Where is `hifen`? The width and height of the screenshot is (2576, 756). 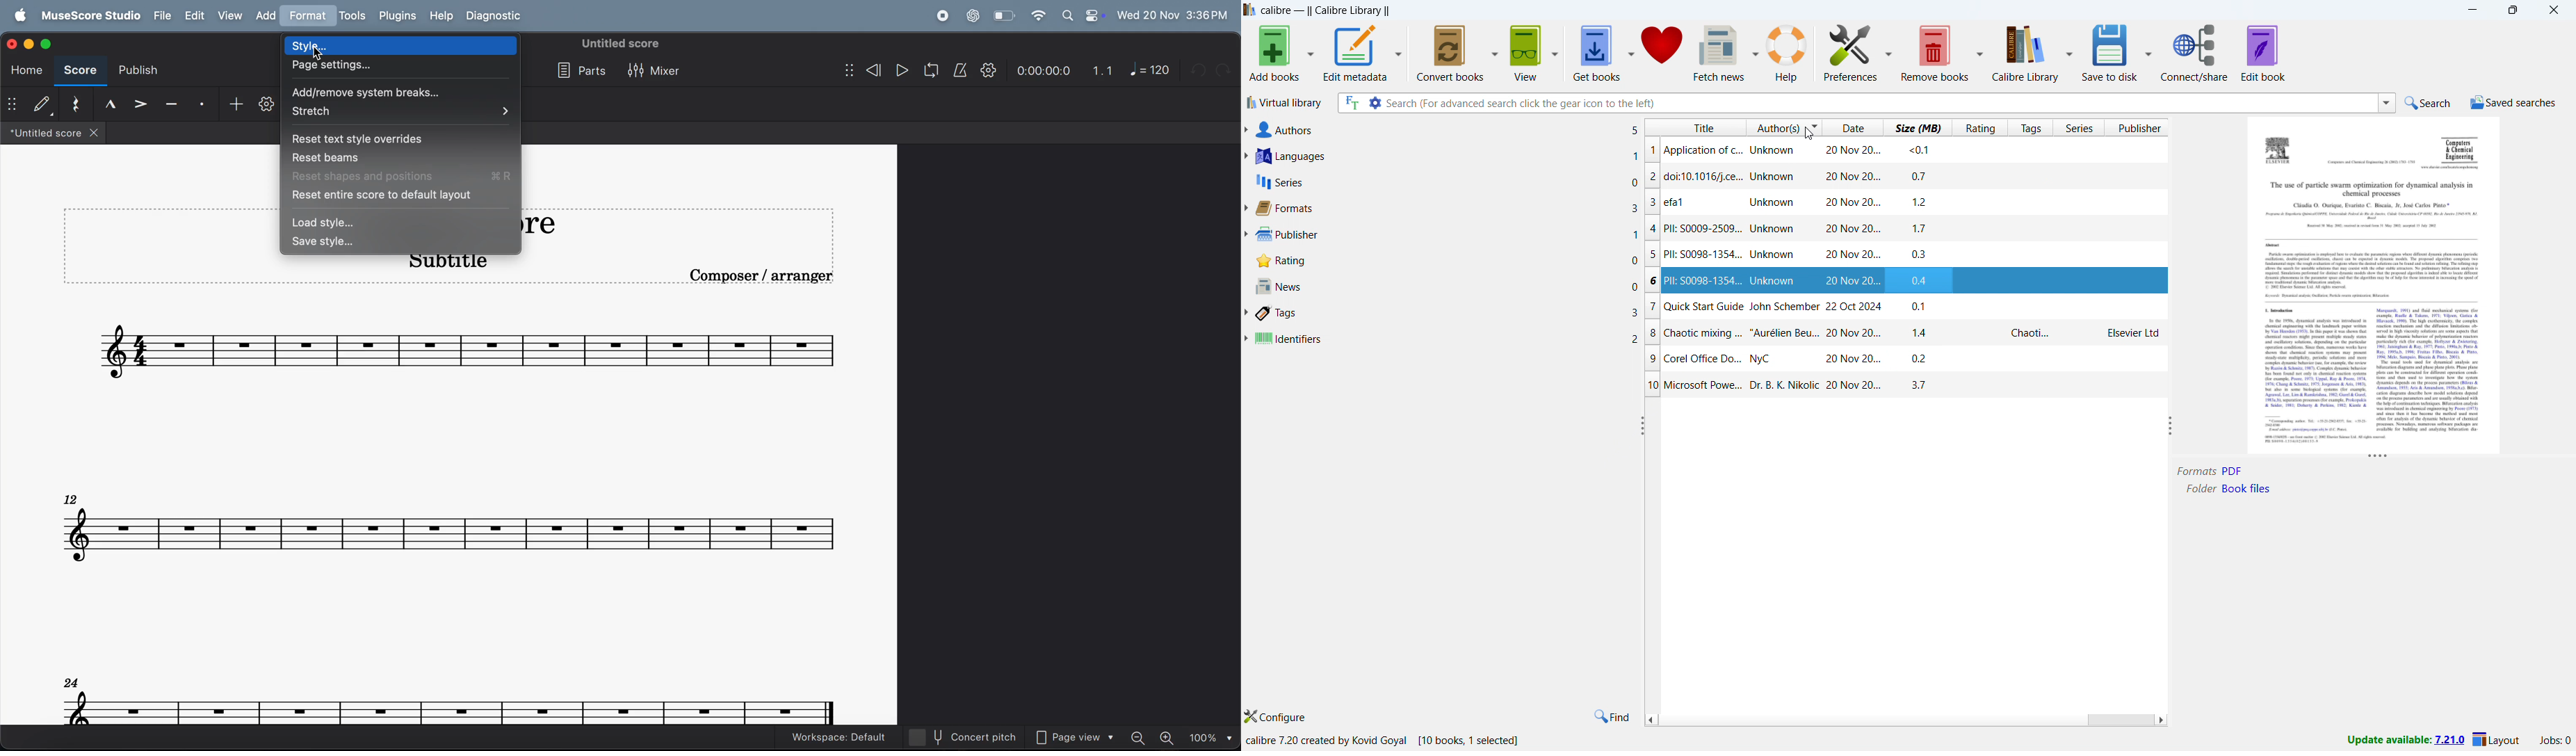
hifen is located at coordinates (172, 105).